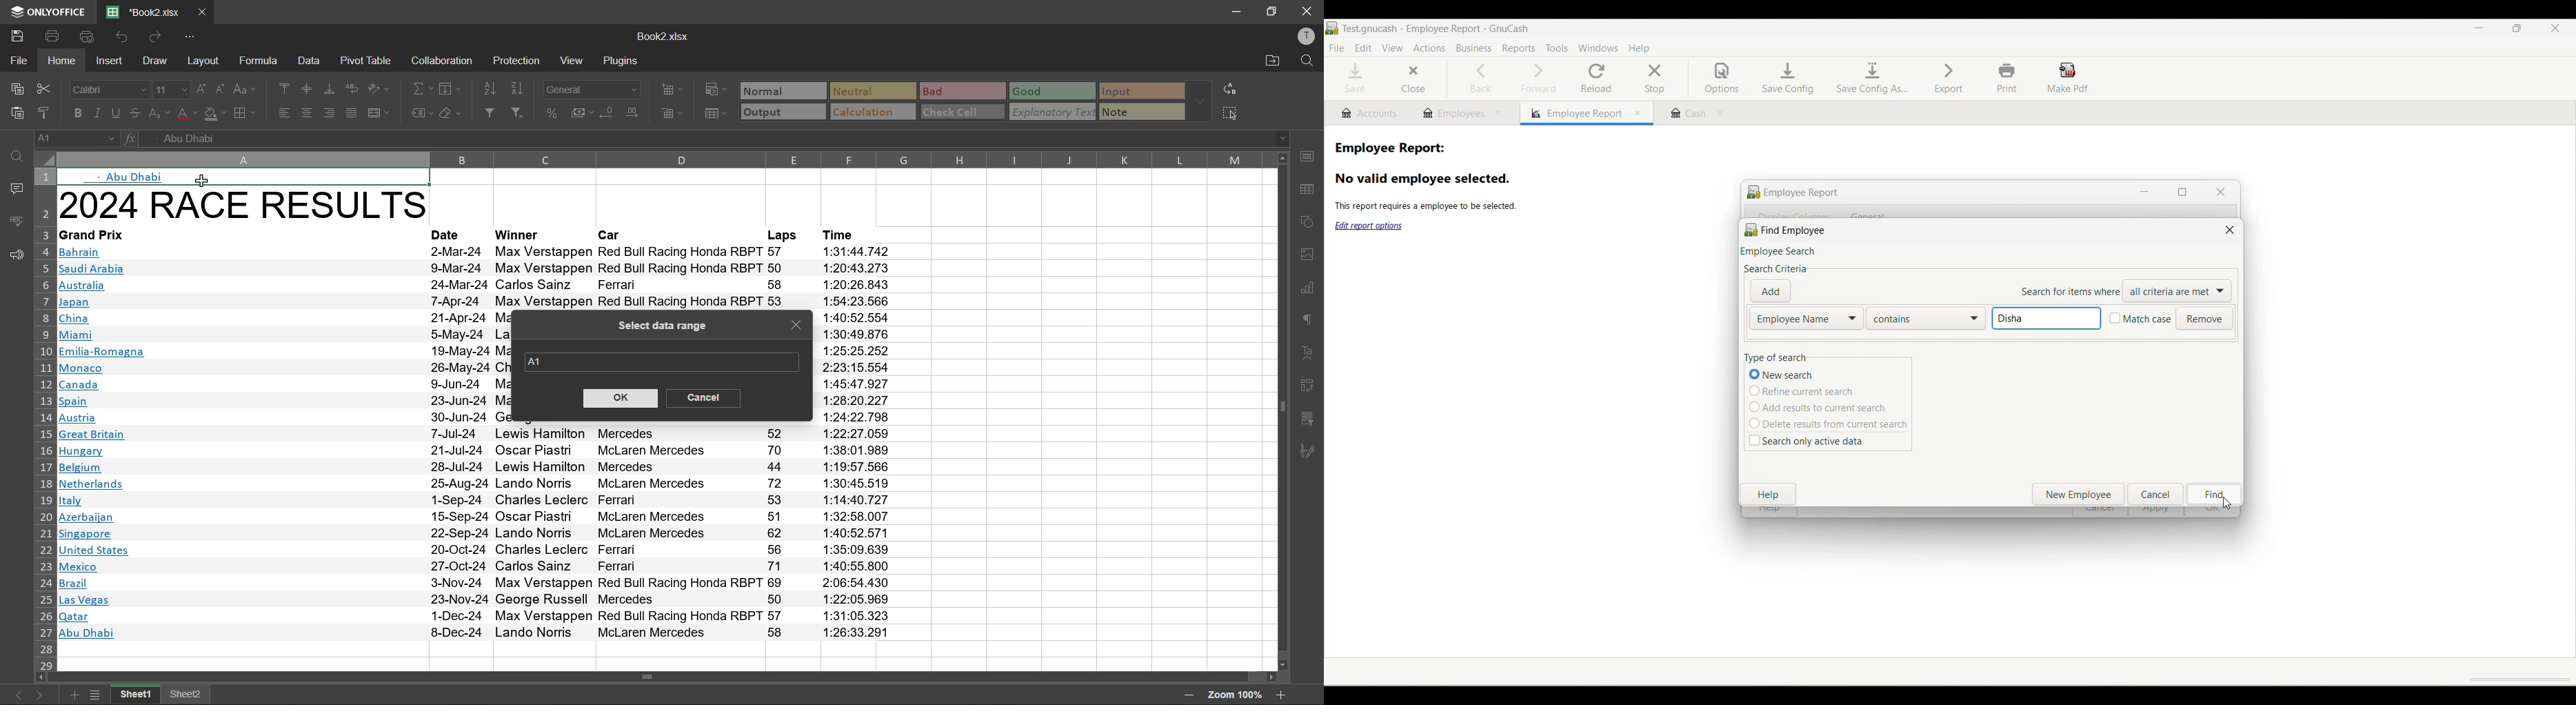 The width and height of the screenshot is (2576, 728). What do you see at coordinates (11, 693) in the screenshot?
I see `previous` at bounding box center [11, 693].